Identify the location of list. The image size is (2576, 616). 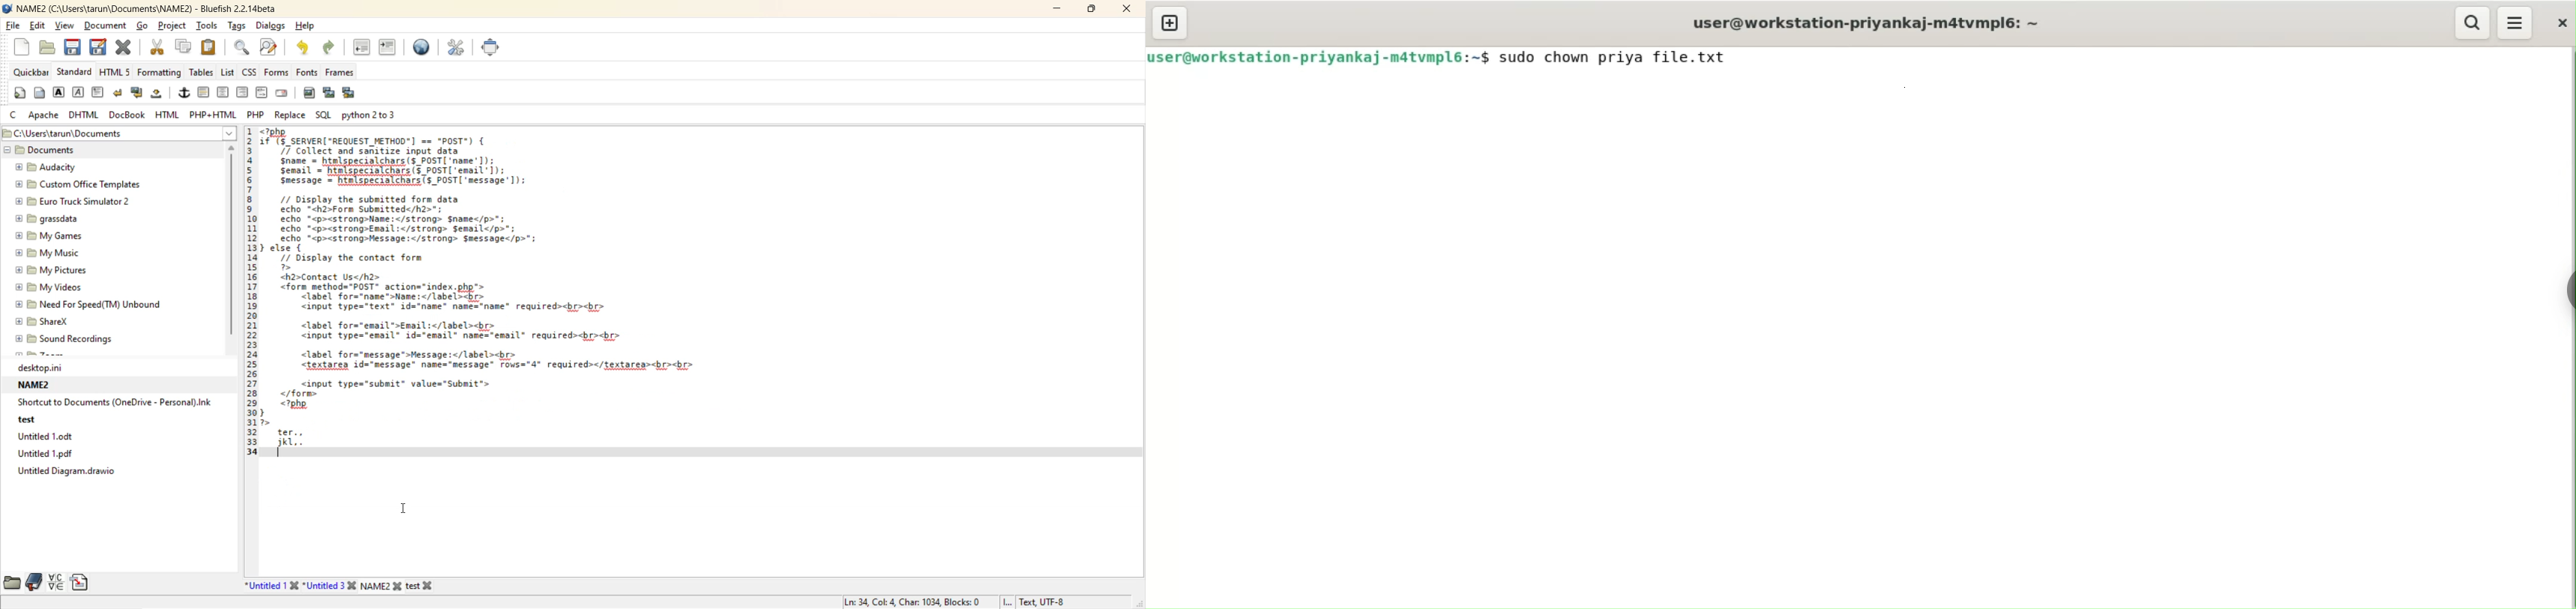
(229, 73).